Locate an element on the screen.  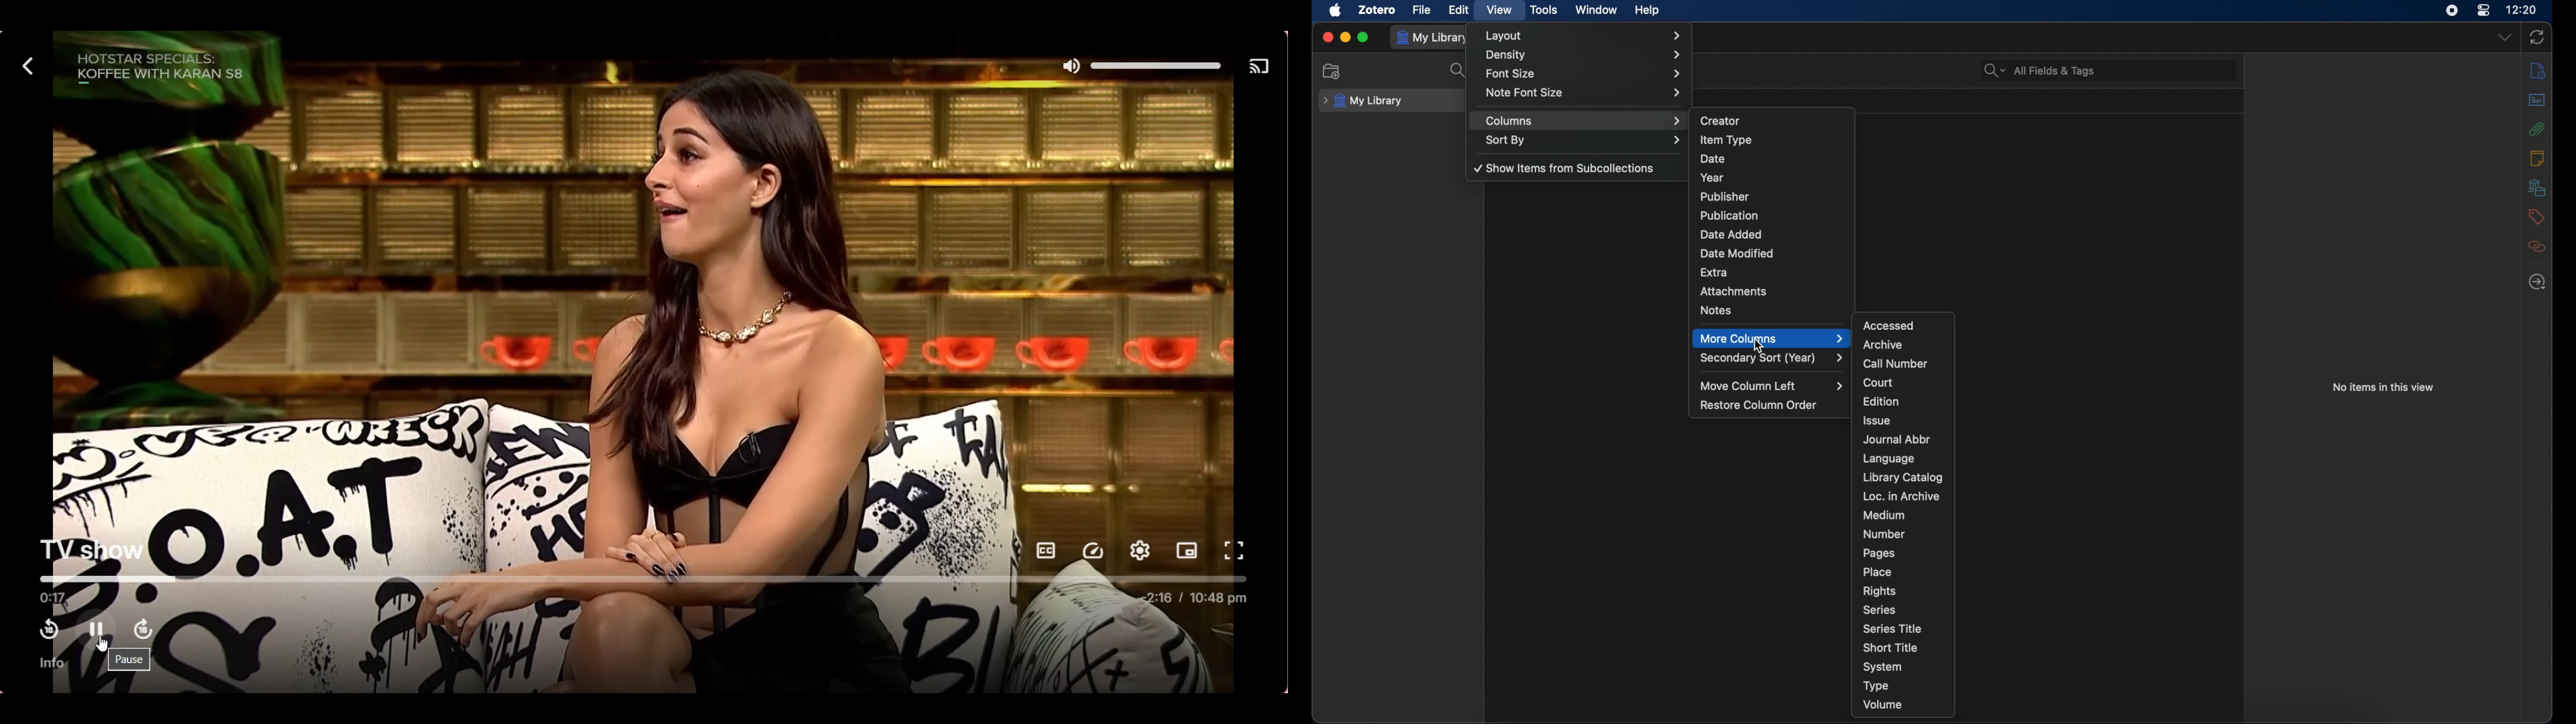
item type is located at coordinates (1725, 139).